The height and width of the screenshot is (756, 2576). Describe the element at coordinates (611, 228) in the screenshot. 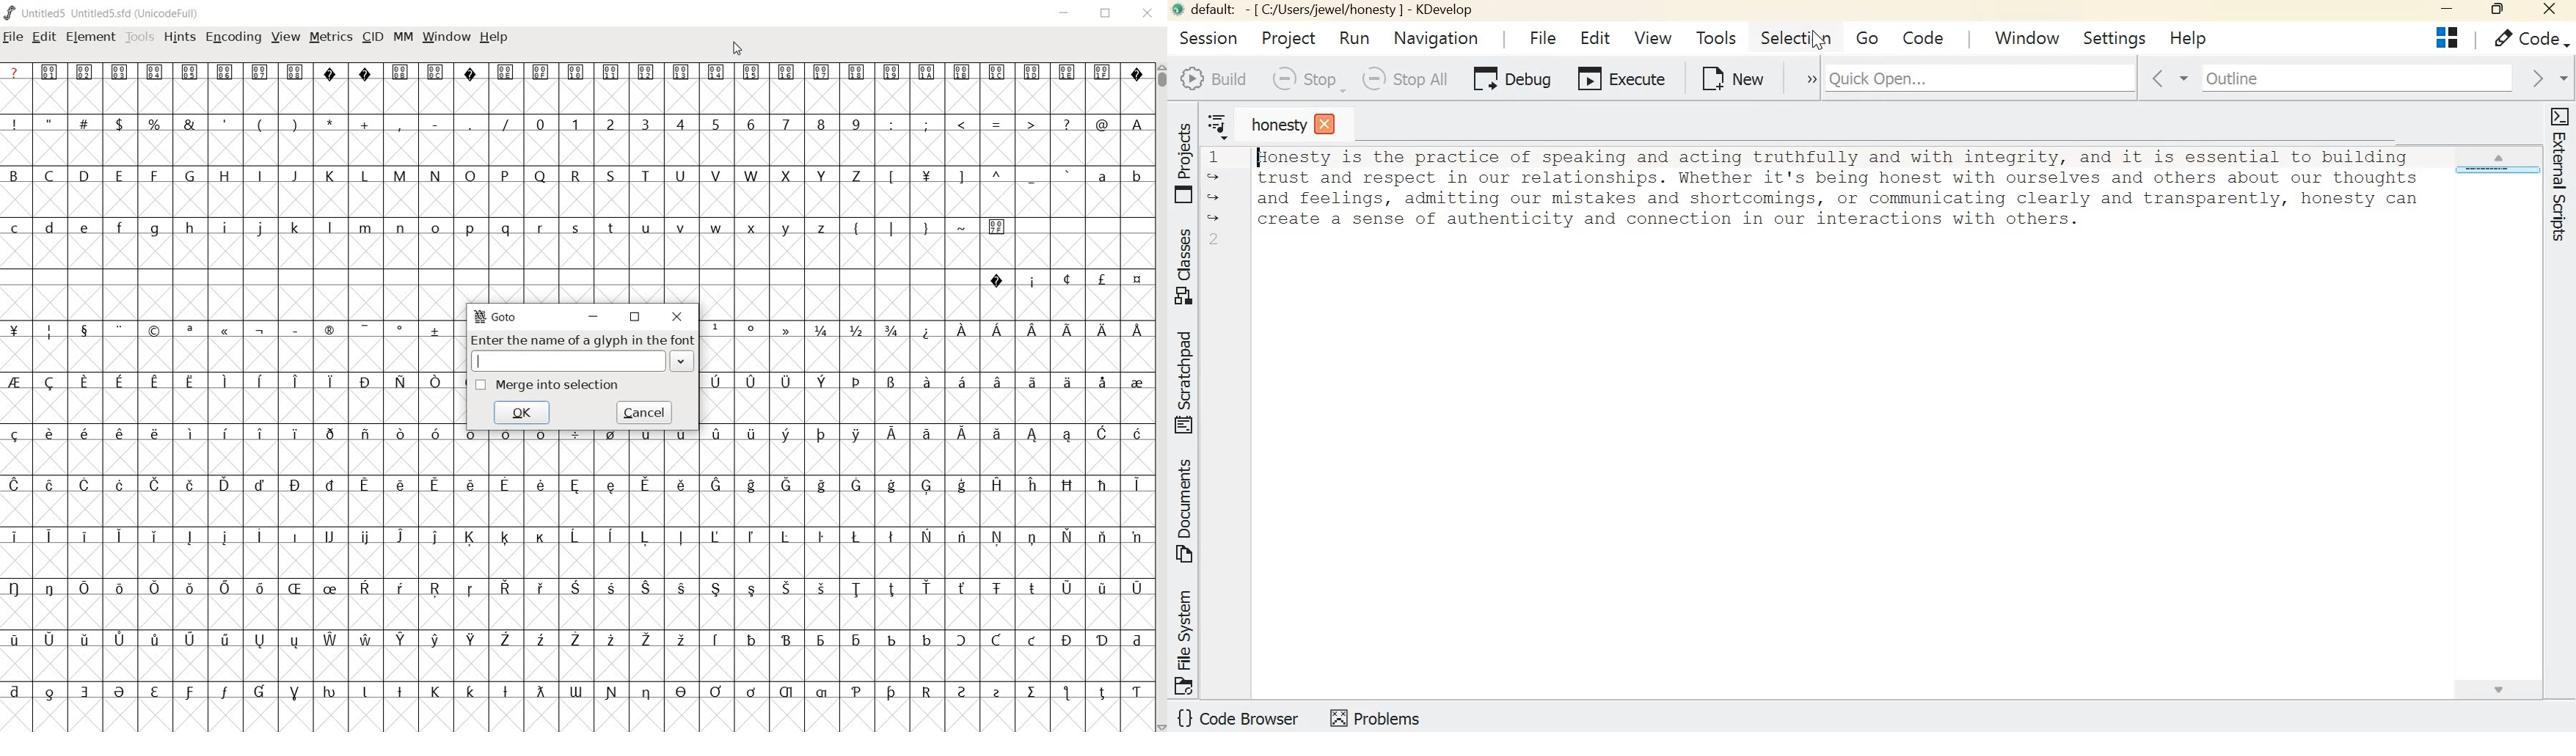

I see `t` at that location.